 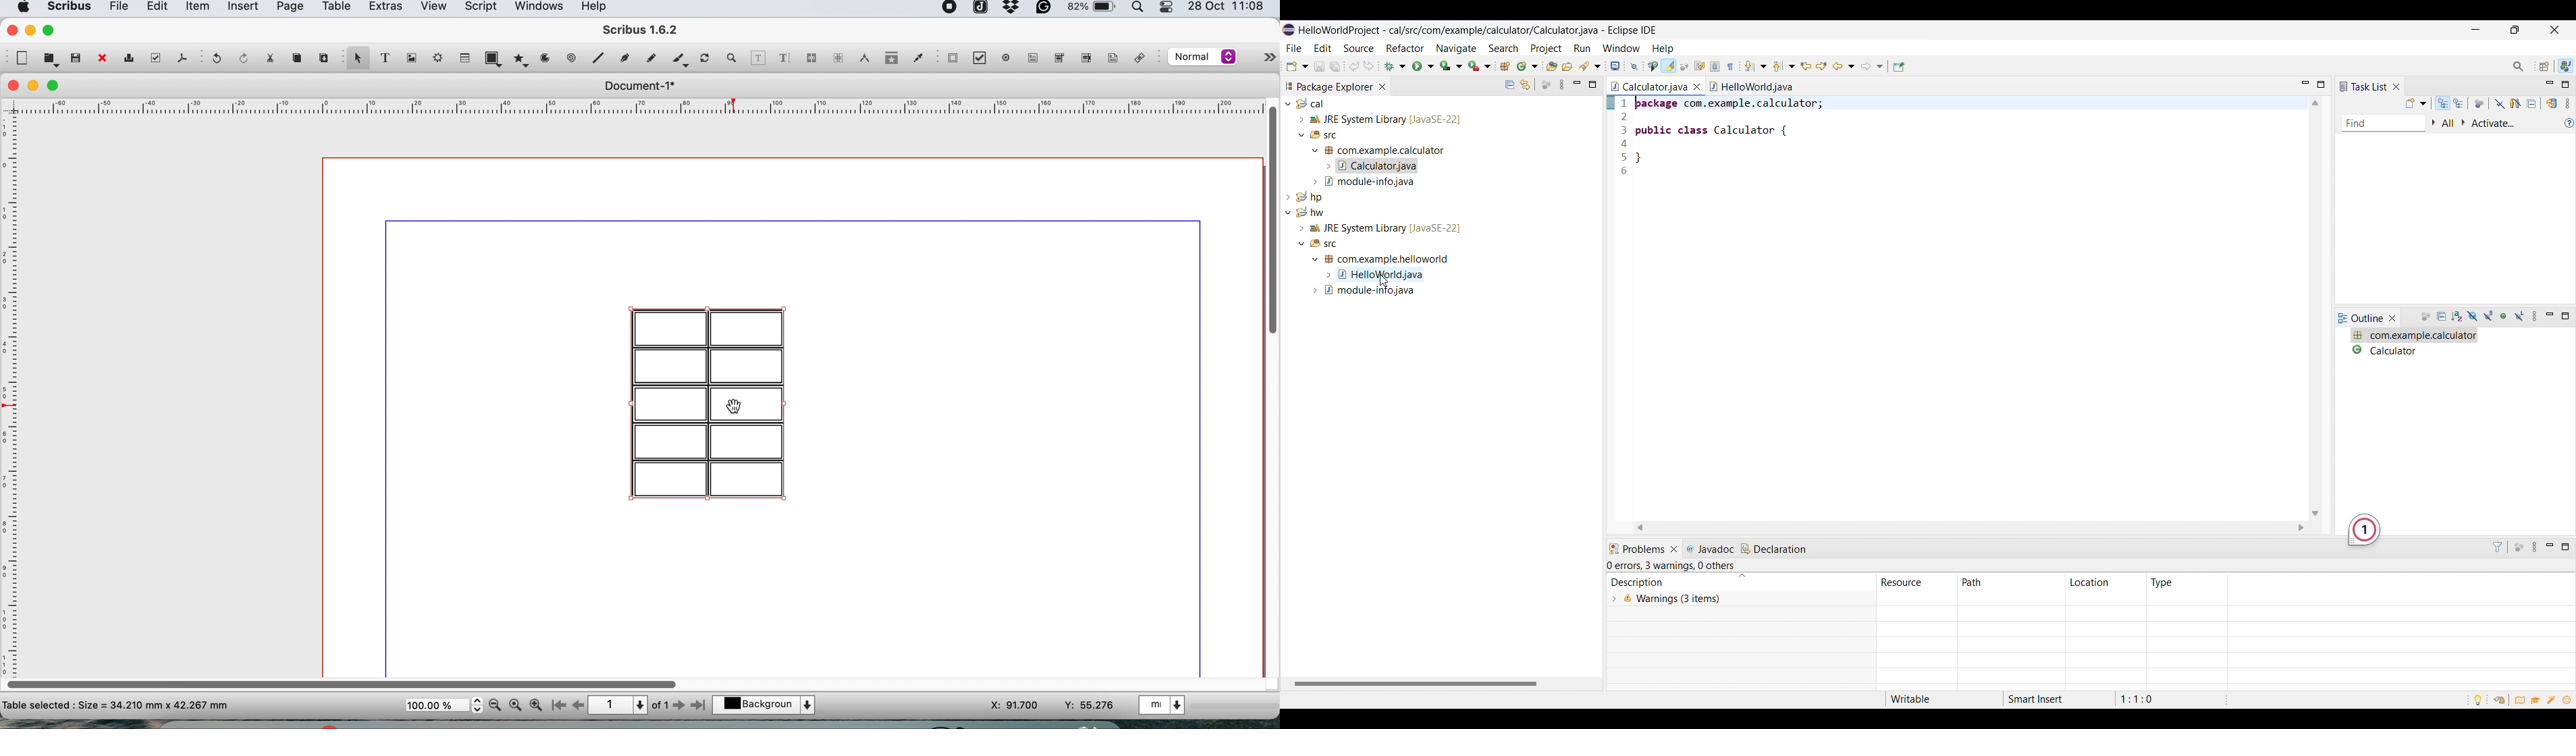 What do you see at coordinates (597, 58) in the screenshot?
I see `line` at bounding box center [597, 58].